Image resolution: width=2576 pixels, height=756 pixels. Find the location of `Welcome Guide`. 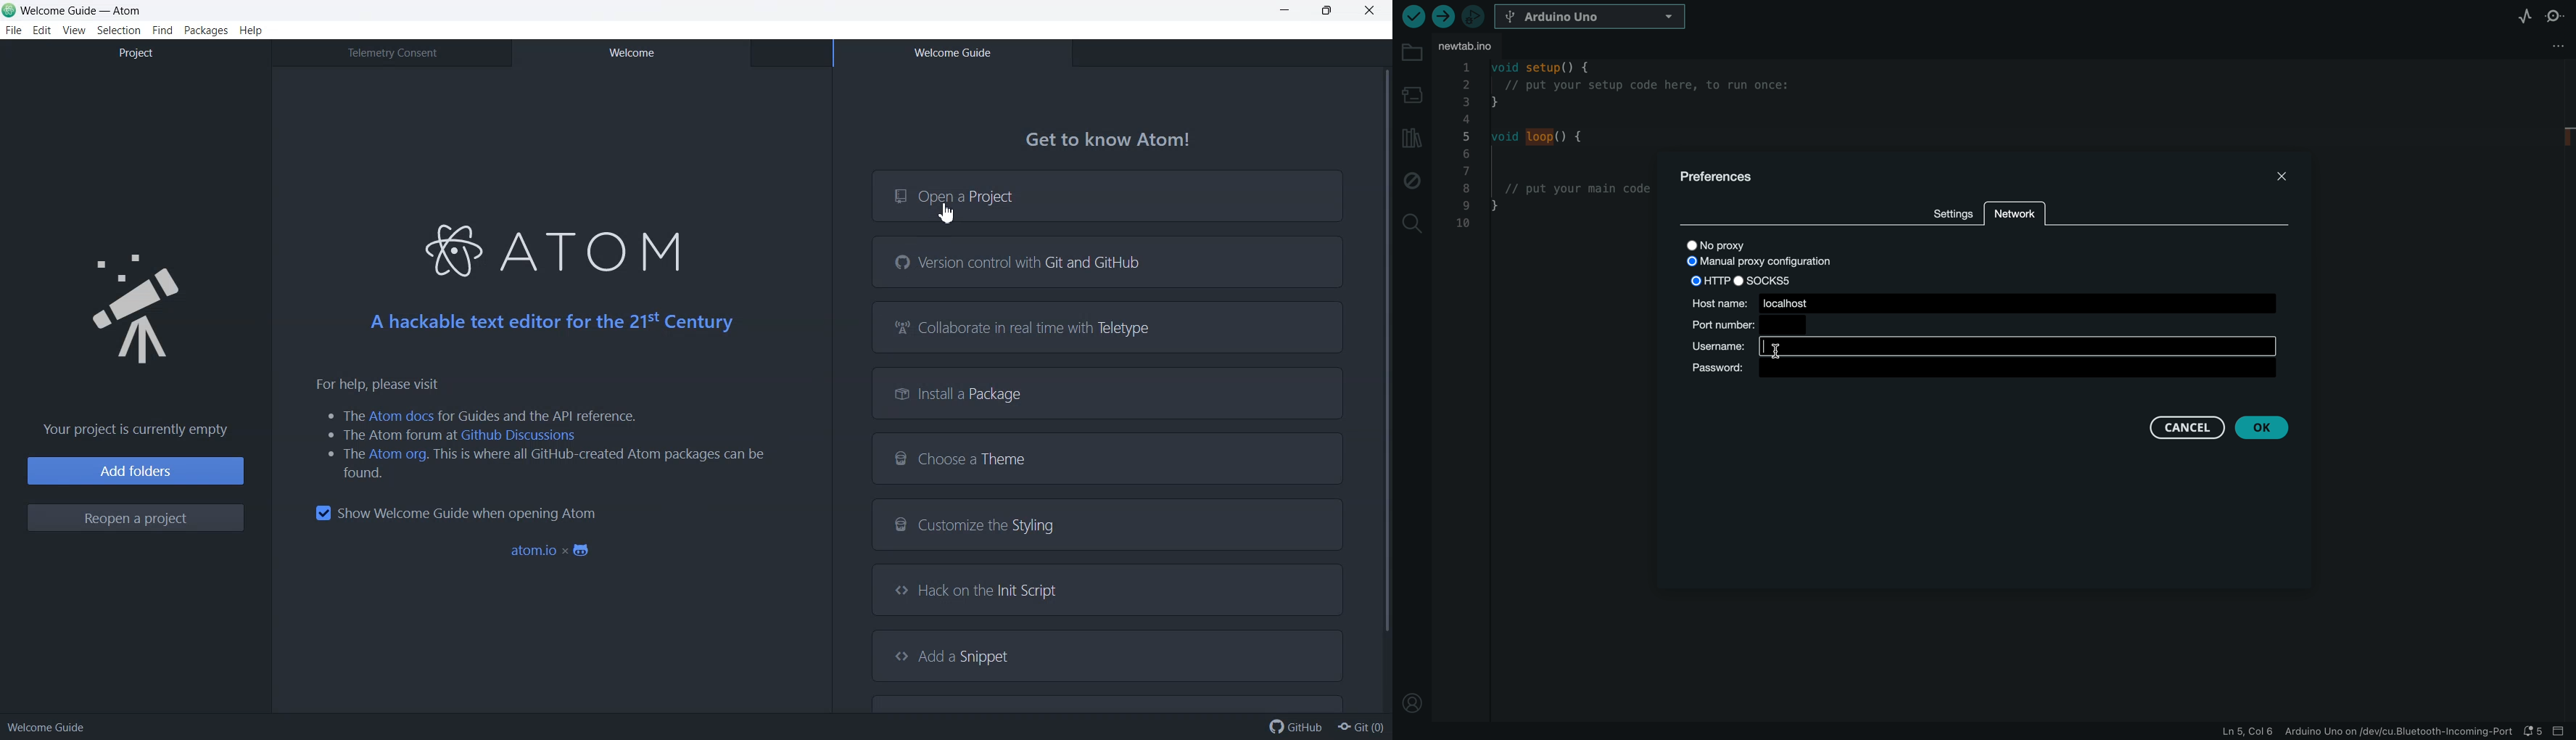

Welcome Guide is located at coordinates (951, 53).